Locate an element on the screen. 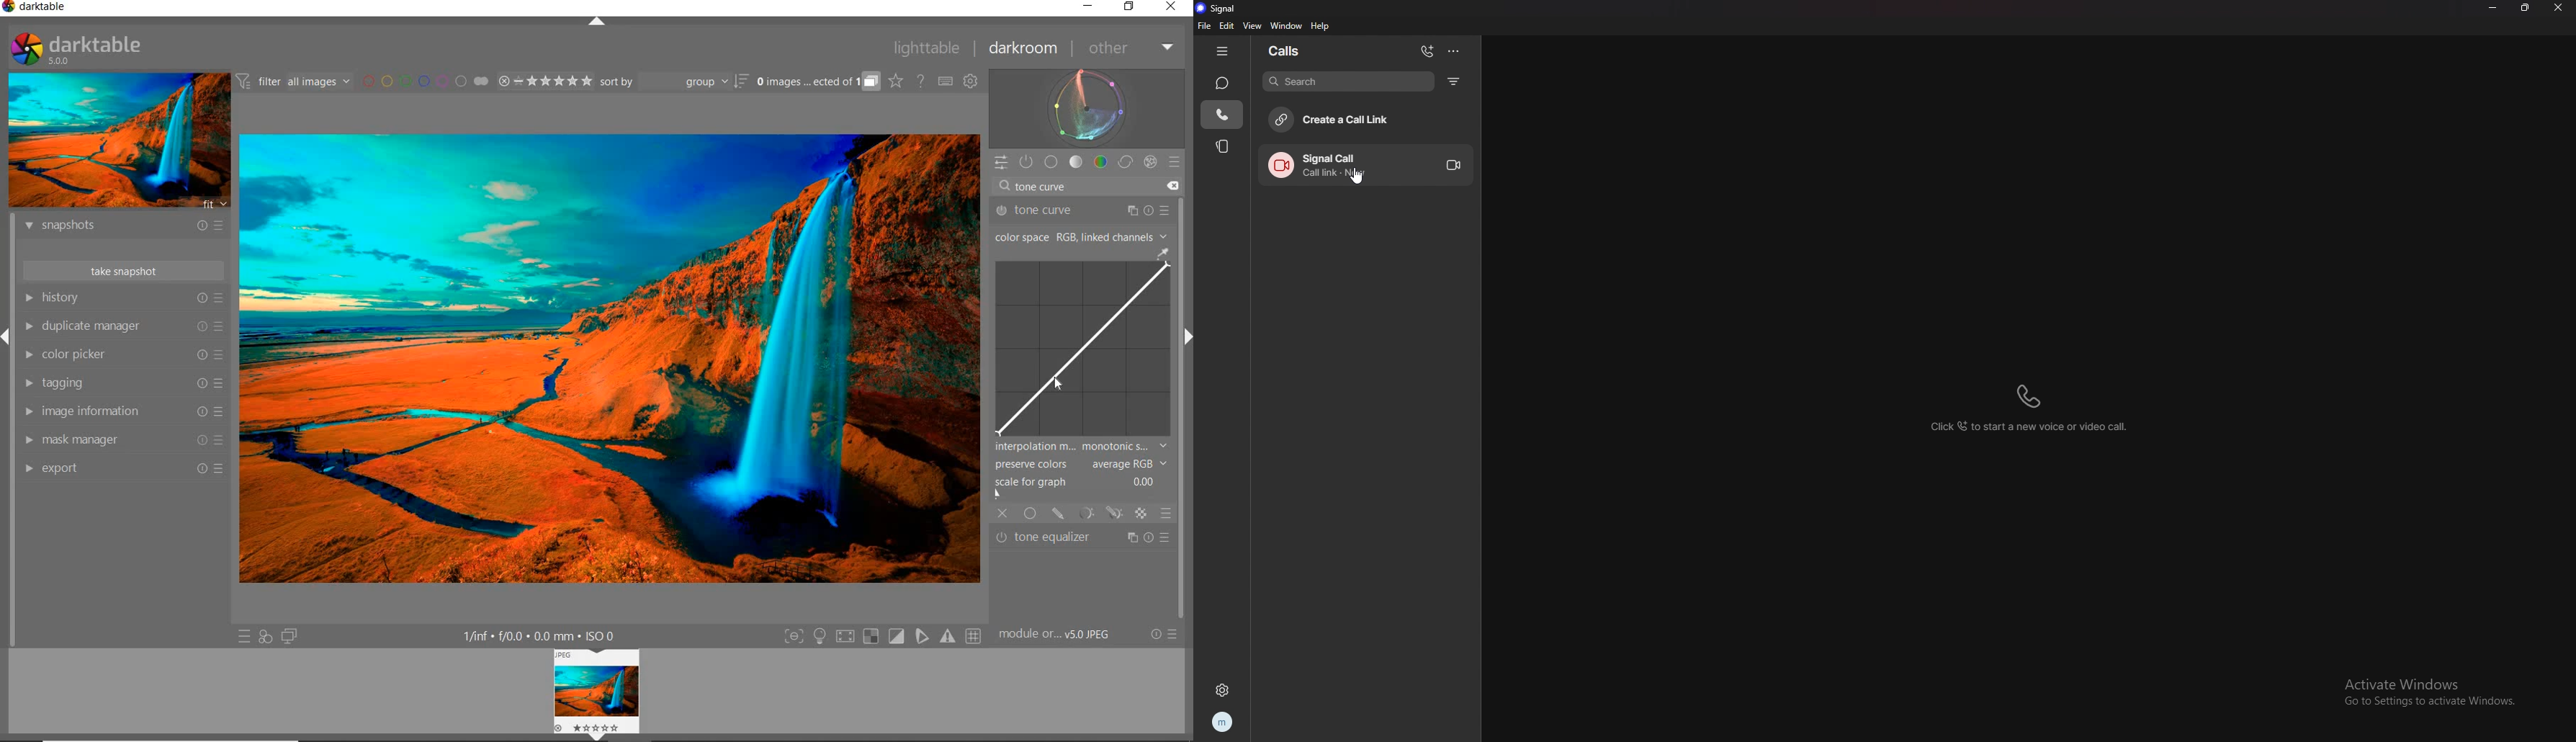  BLENDING OPTIONS is located at coordinates (1167, 514).